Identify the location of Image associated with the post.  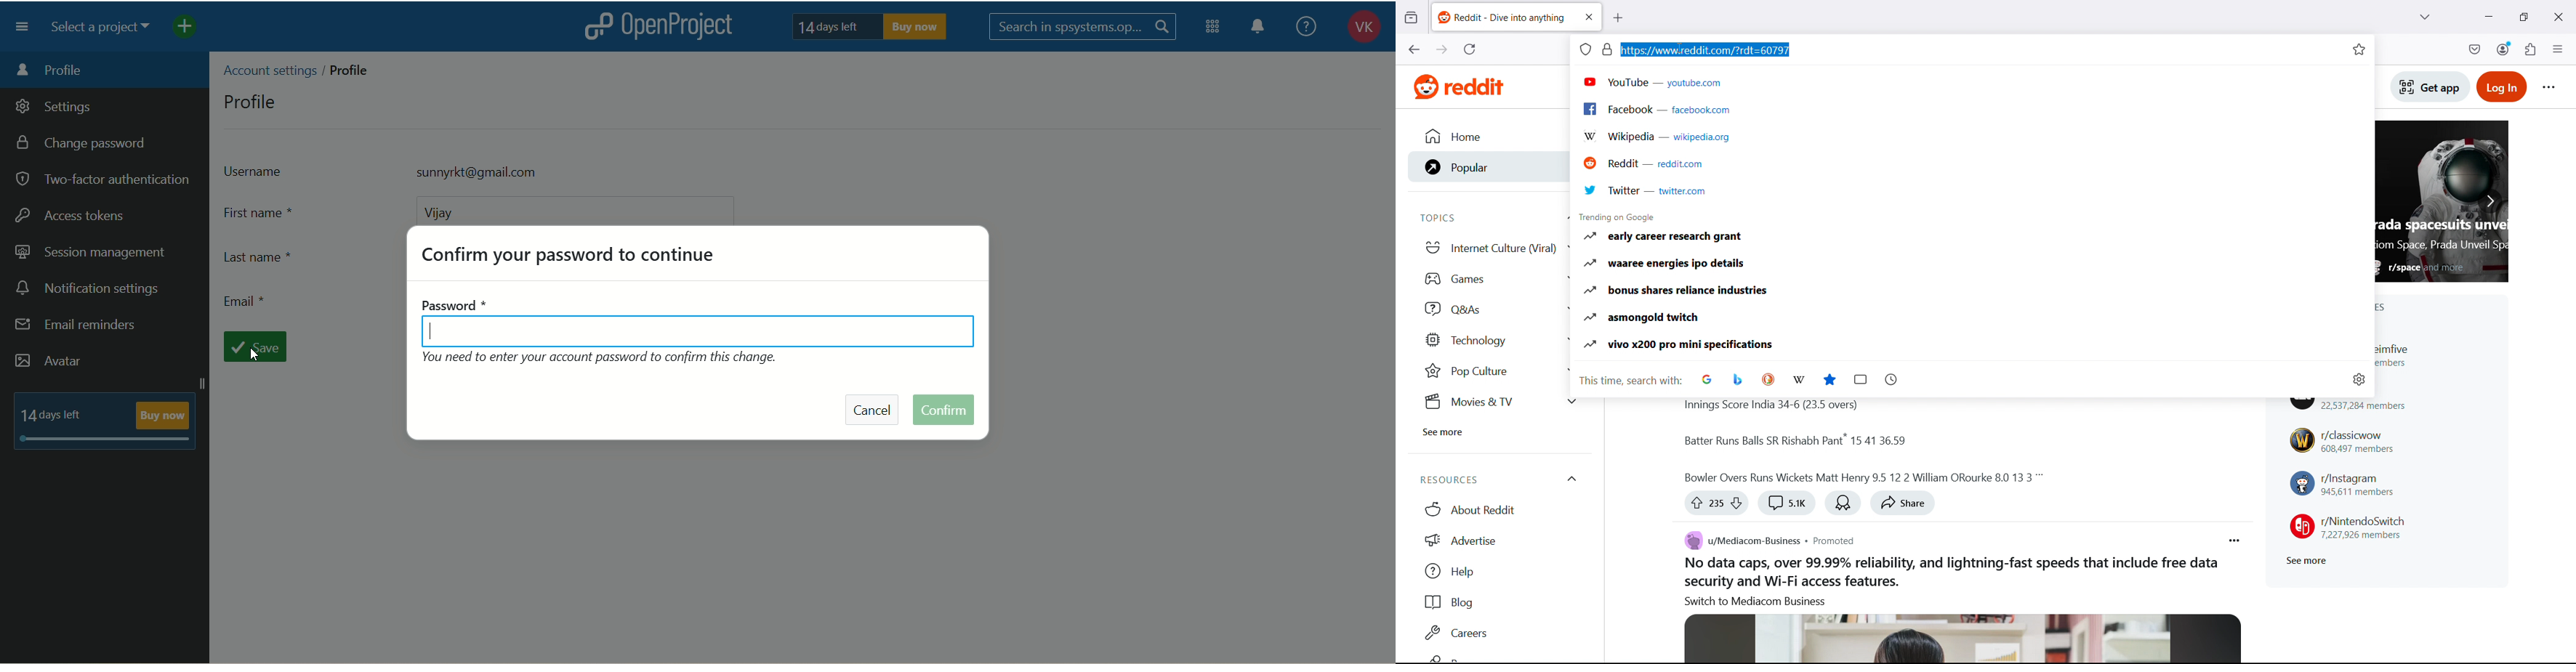
(1963, 639).